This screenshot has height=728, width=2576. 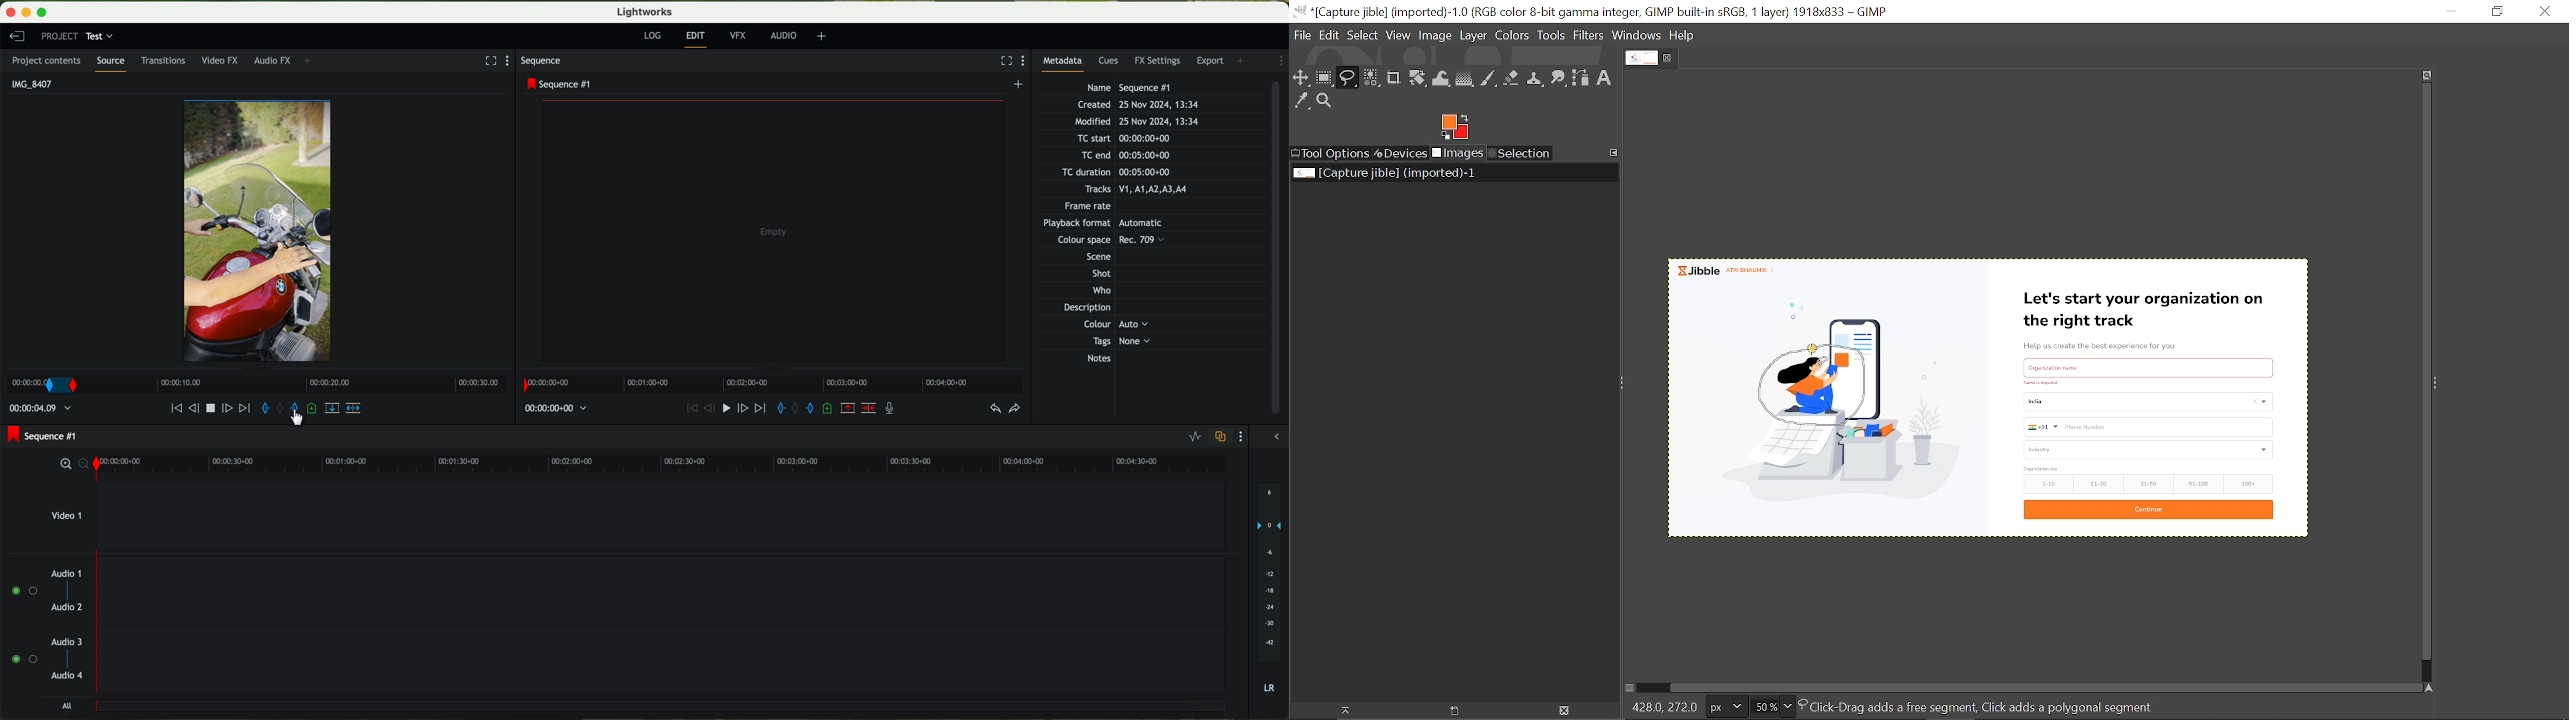 I want to click on Lightworks, so click(x=644, y=12).